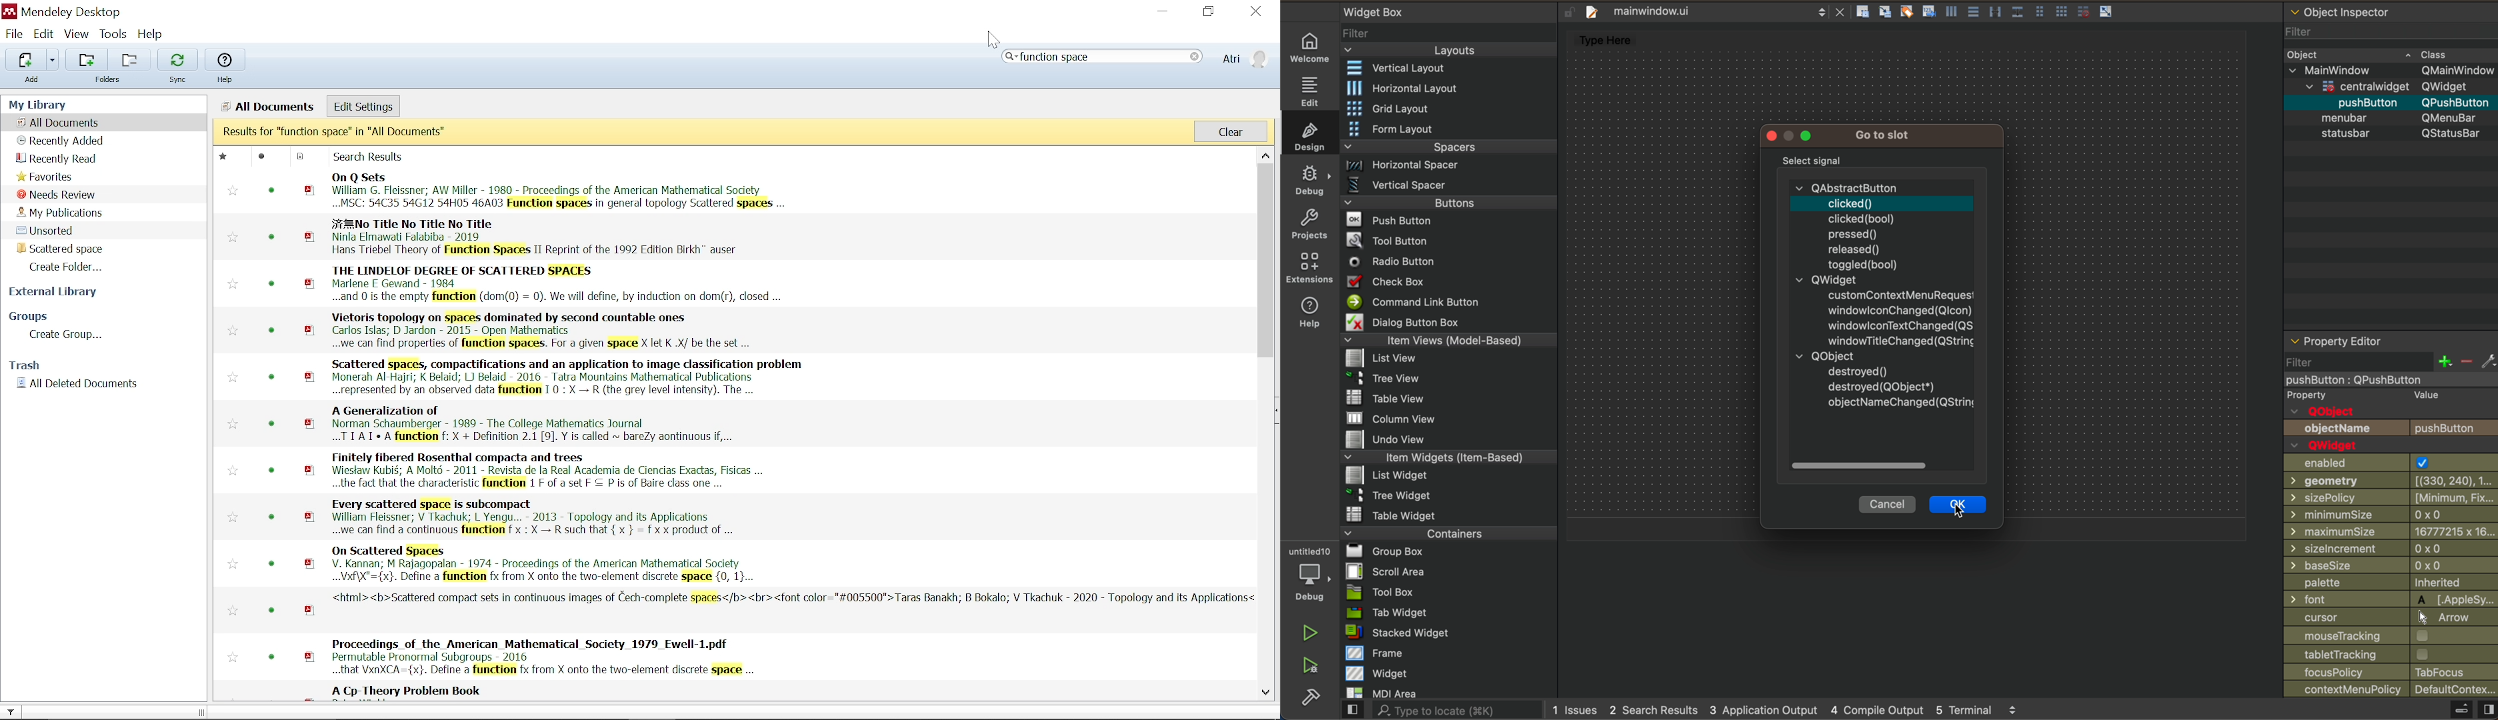 This screenshot has width=2520, height=728. What do you see at coordinates (756, 376) in the screenshot?
I see `Scattered spaces, compactifications and an application to image classification problem Honerah Al Haji; K Belaid; U) Beloid - 2016 - atra Mountains Mathematical Publications.represented by an observed data function 10 : X — R (the grey level intensity). The` at bounding box center [756, 376].